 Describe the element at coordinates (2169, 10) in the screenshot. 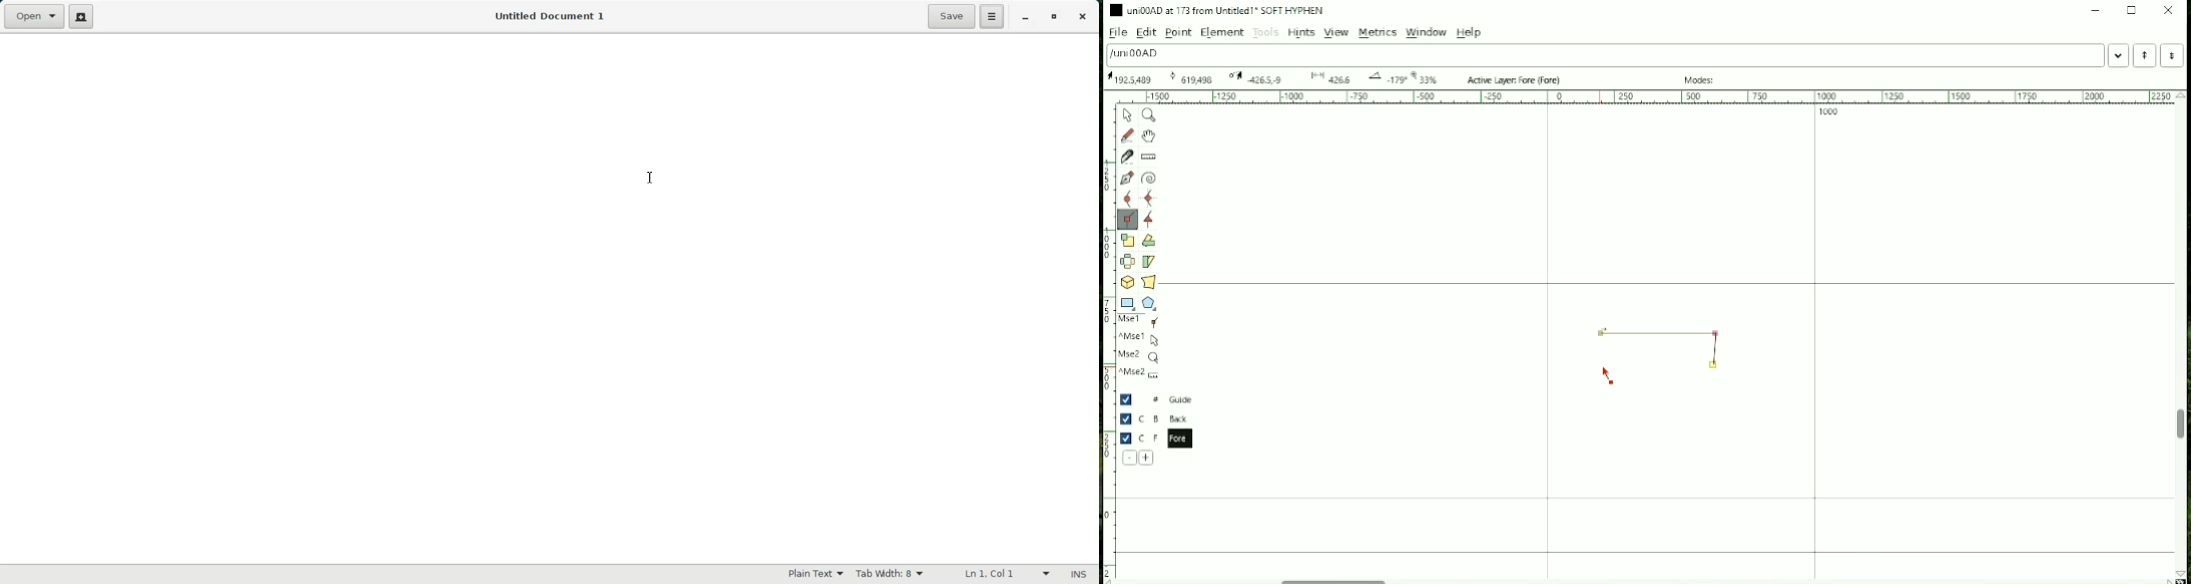

I see `Close` at that location.